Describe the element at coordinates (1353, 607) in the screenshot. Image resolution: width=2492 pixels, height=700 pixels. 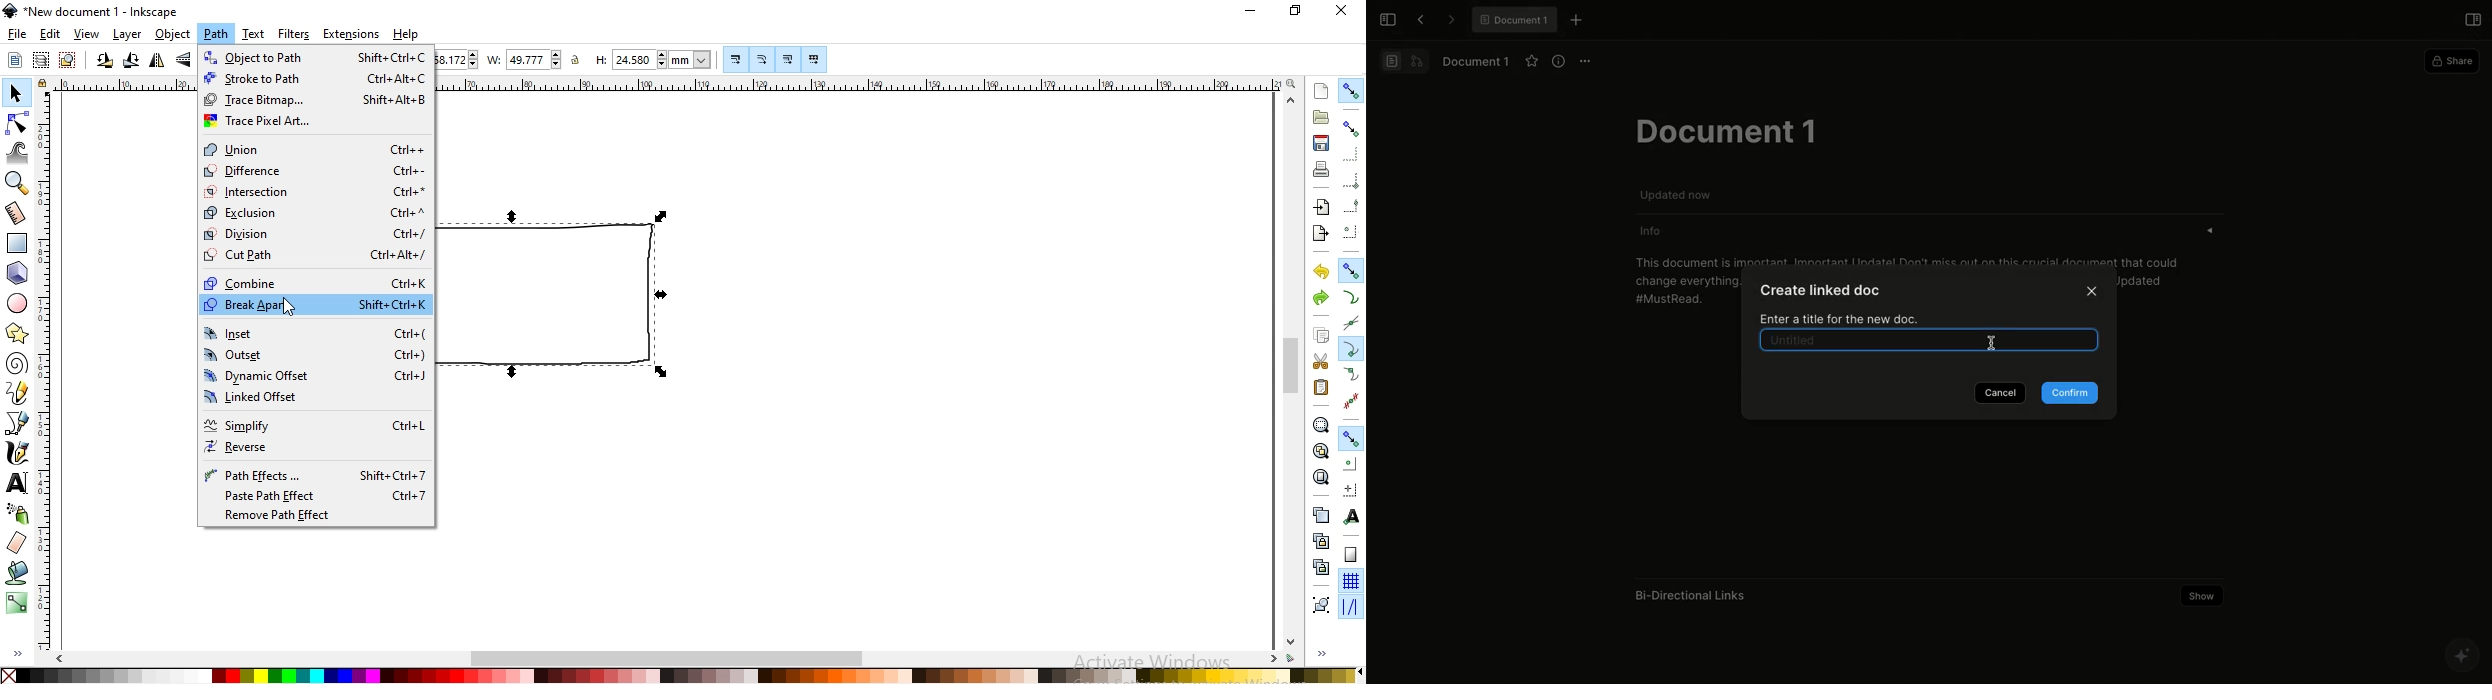
I see `snap guide` at that location.